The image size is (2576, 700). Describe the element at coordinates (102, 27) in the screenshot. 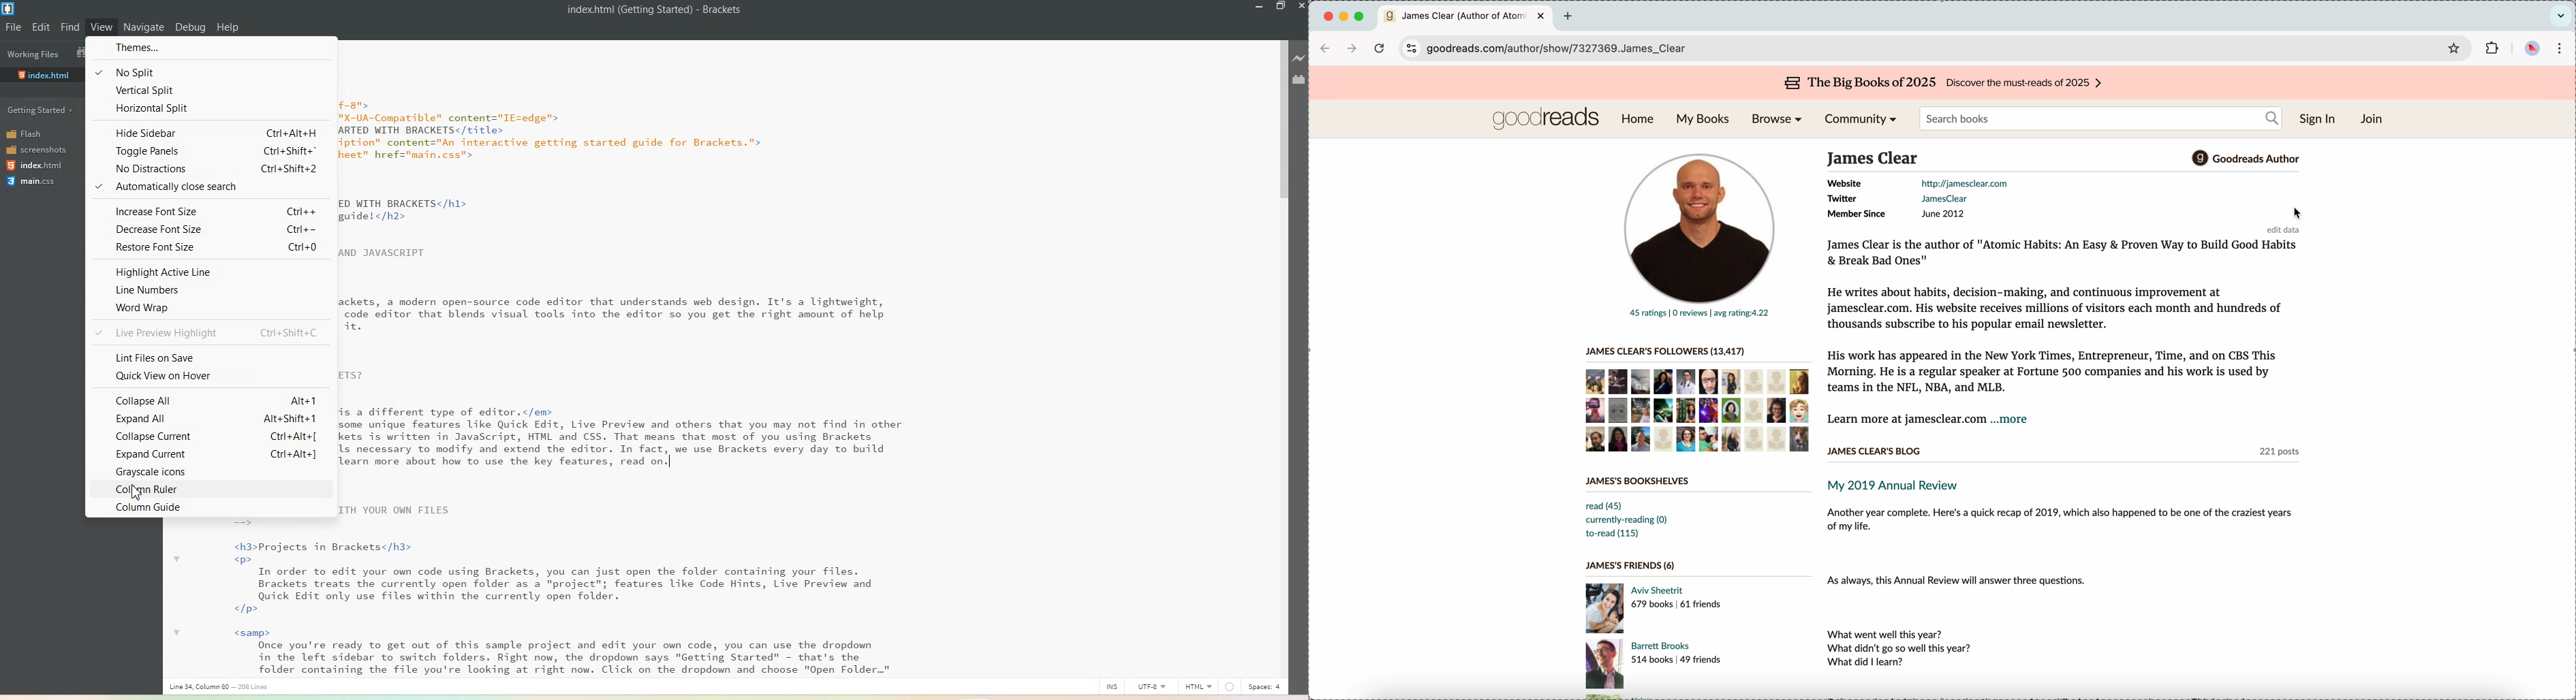

I see `View` at that location.